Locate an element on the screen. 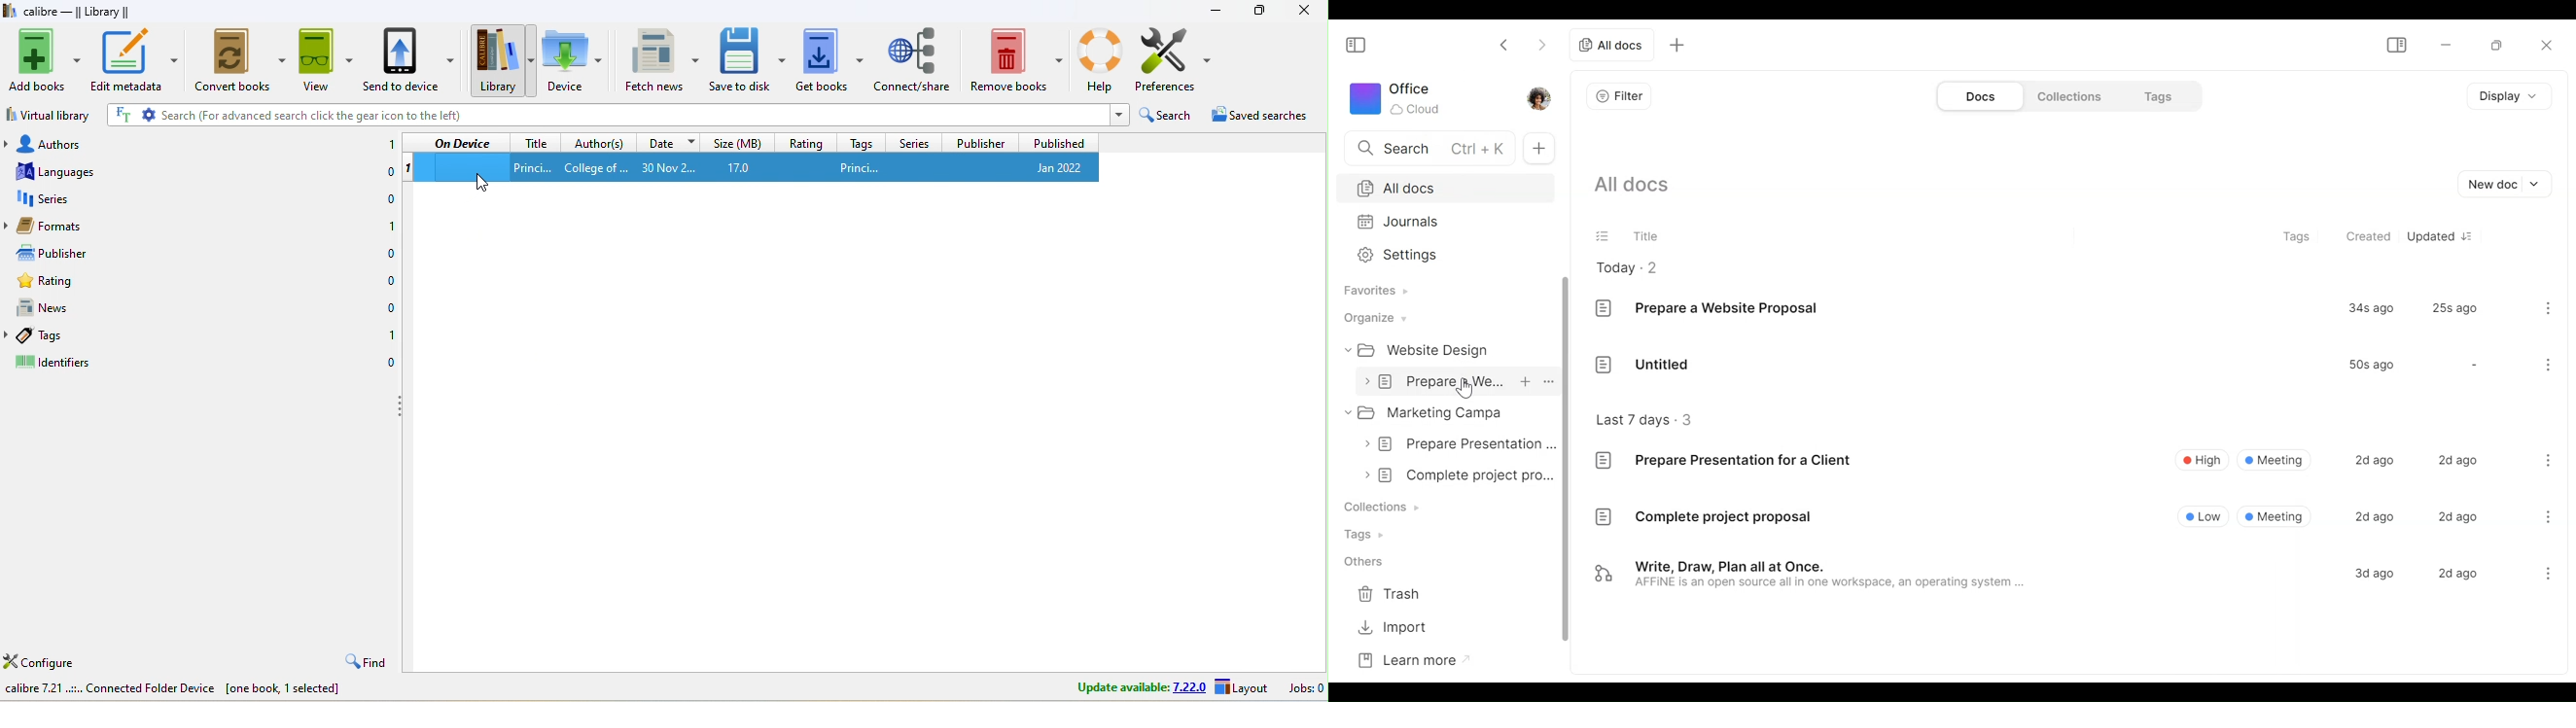 The width and height of the screenshot is (2576, 728). Tags is located at coordinates (2299, 236).